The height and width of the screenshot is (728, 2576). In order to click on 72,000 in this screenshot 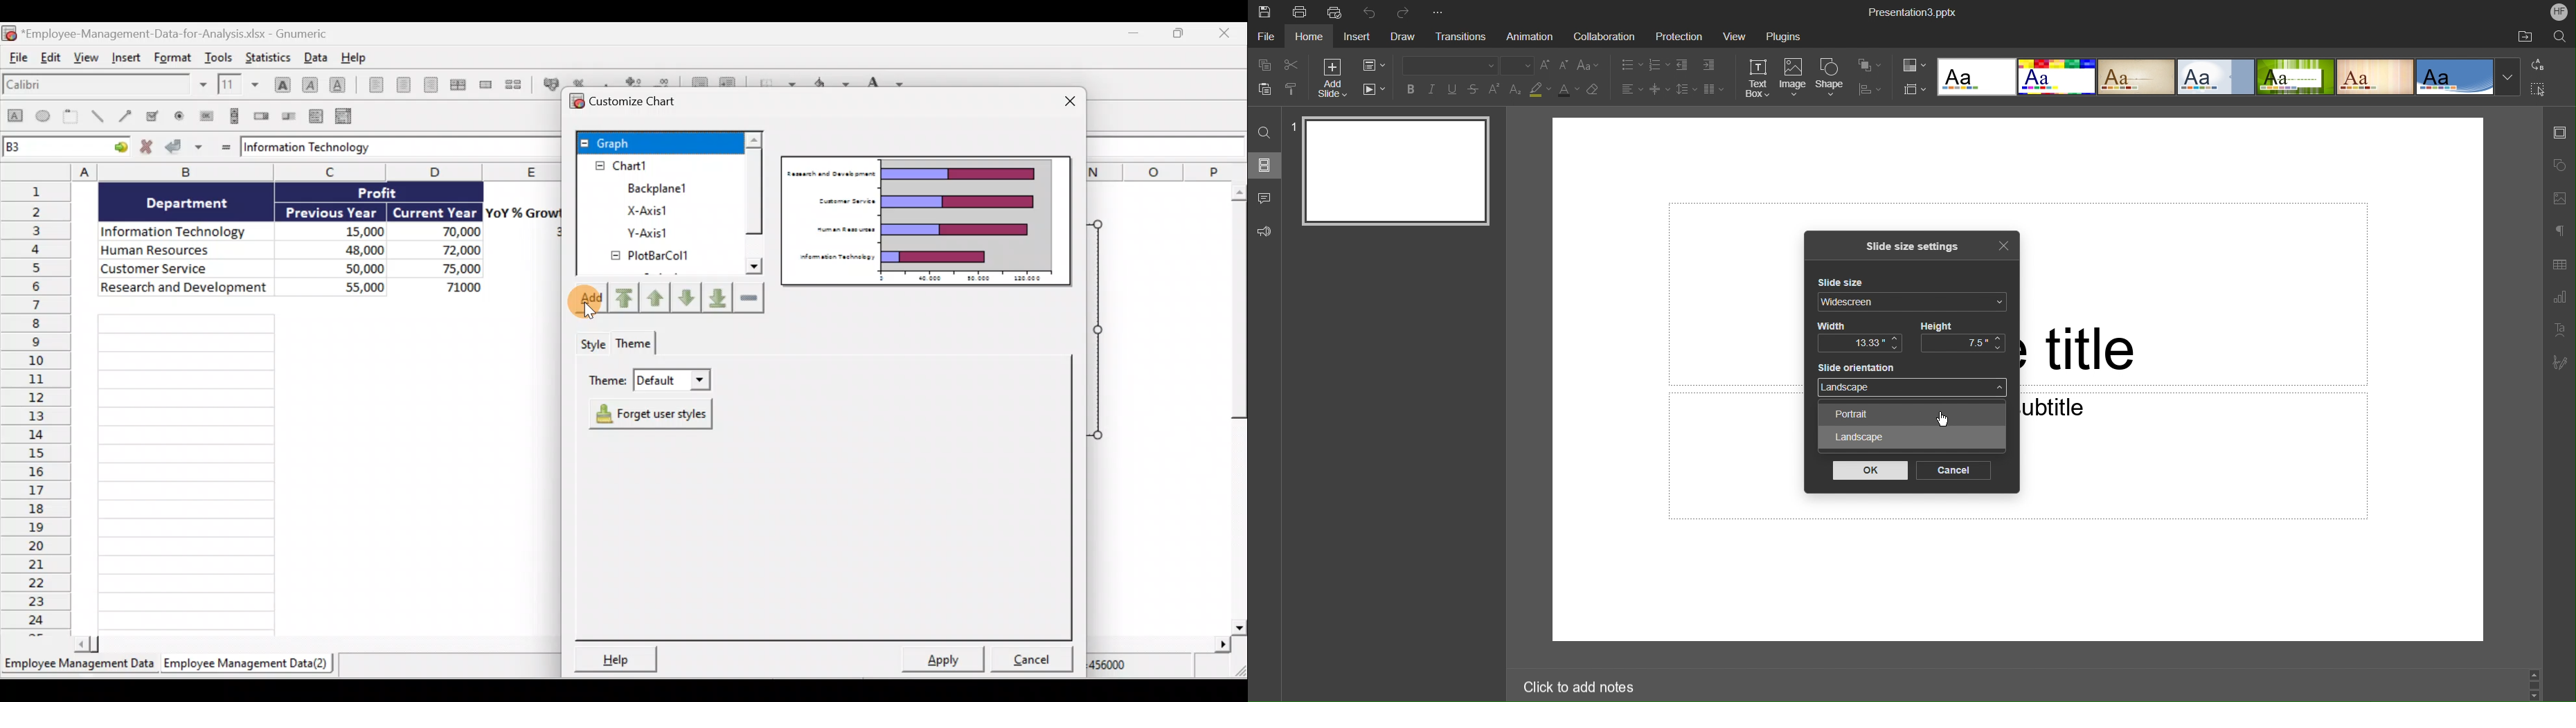, I will do `click(450, 251)`.